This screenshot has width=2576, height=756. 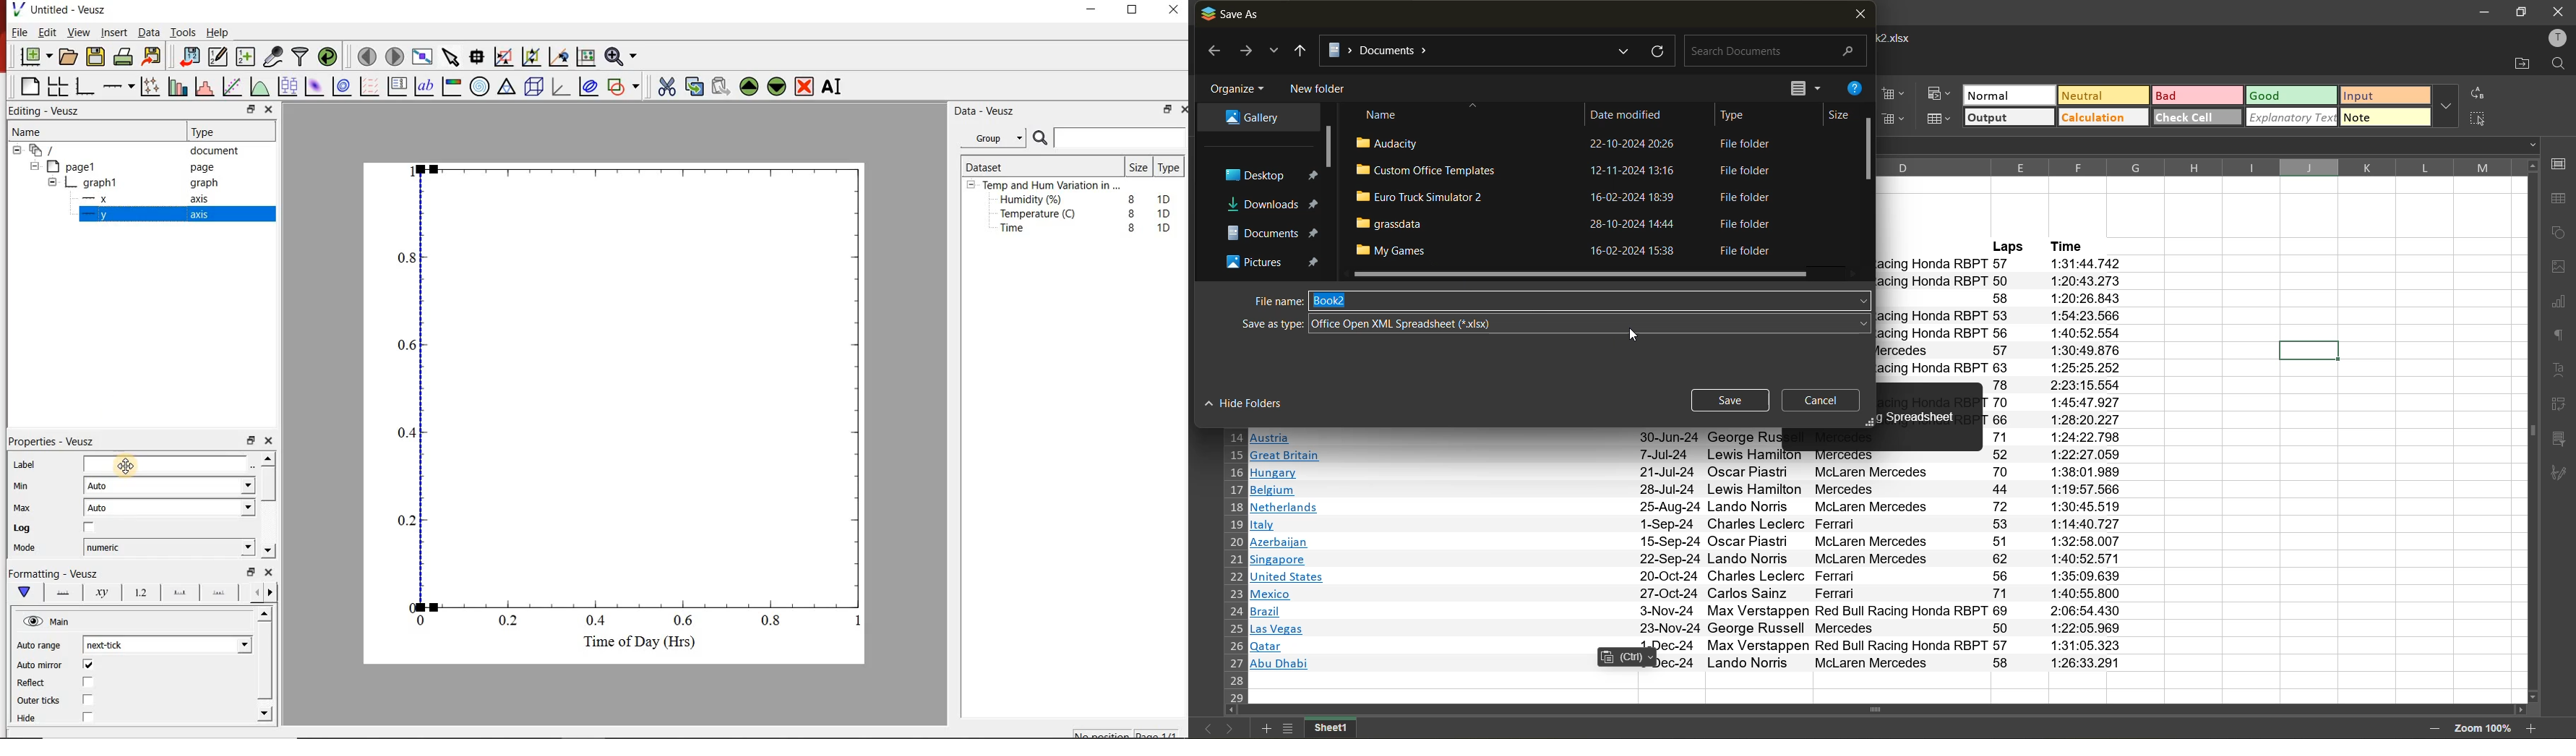 What do you see at coordinates (996, 135) in the screenshot?
I see `Group.` at bounding box center [996, 135].